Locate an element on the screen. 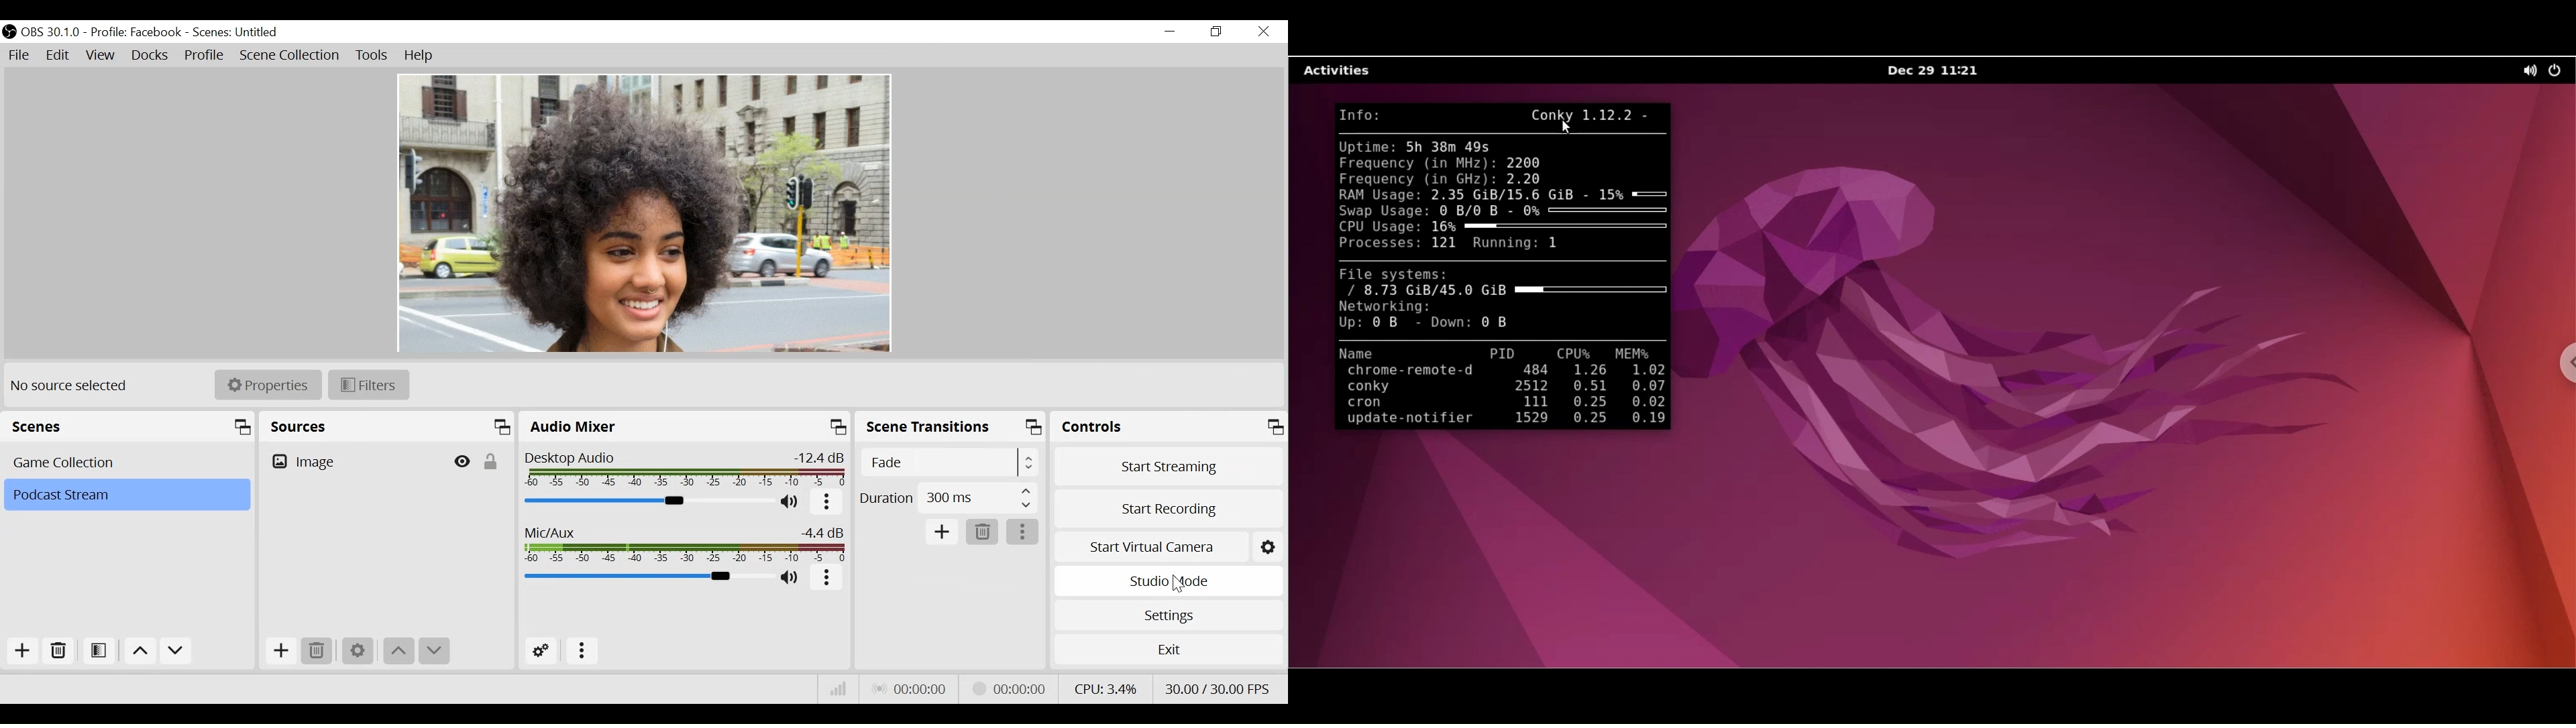  View is located at coordinates (100, 56).